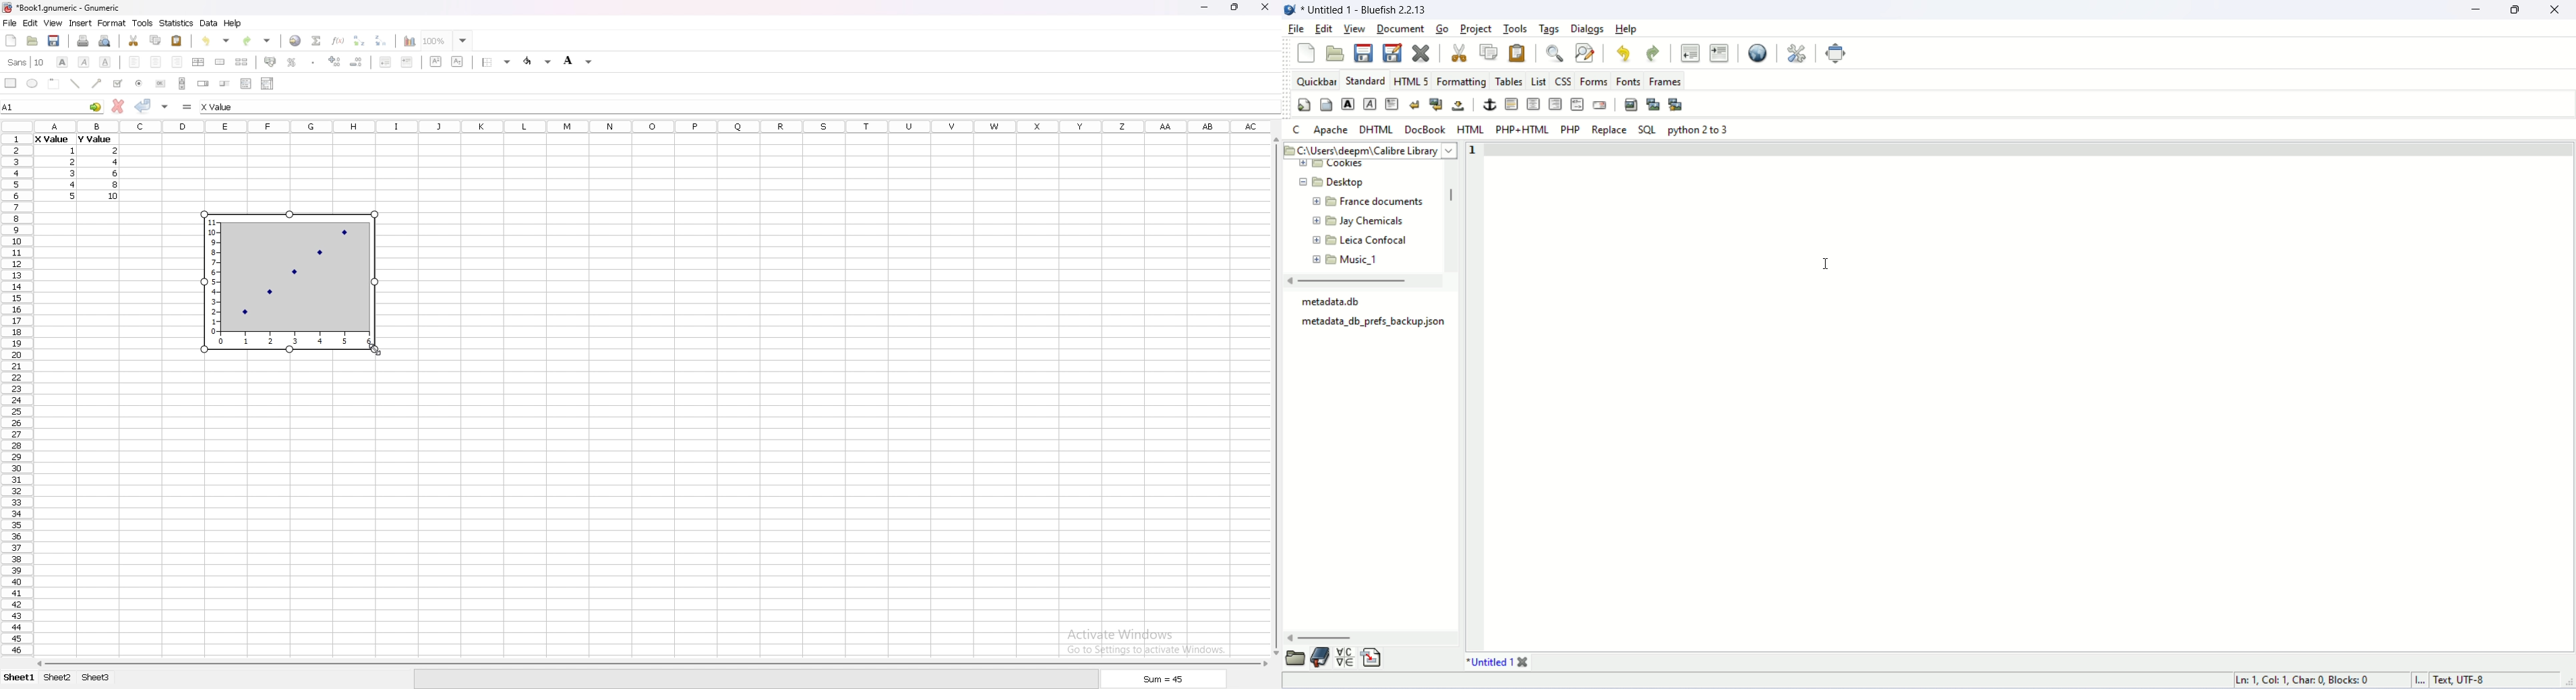  What do you see at coordinates (650, 664) in the screenshot?
I see `scroll bar` at bounding box center [650, 664].